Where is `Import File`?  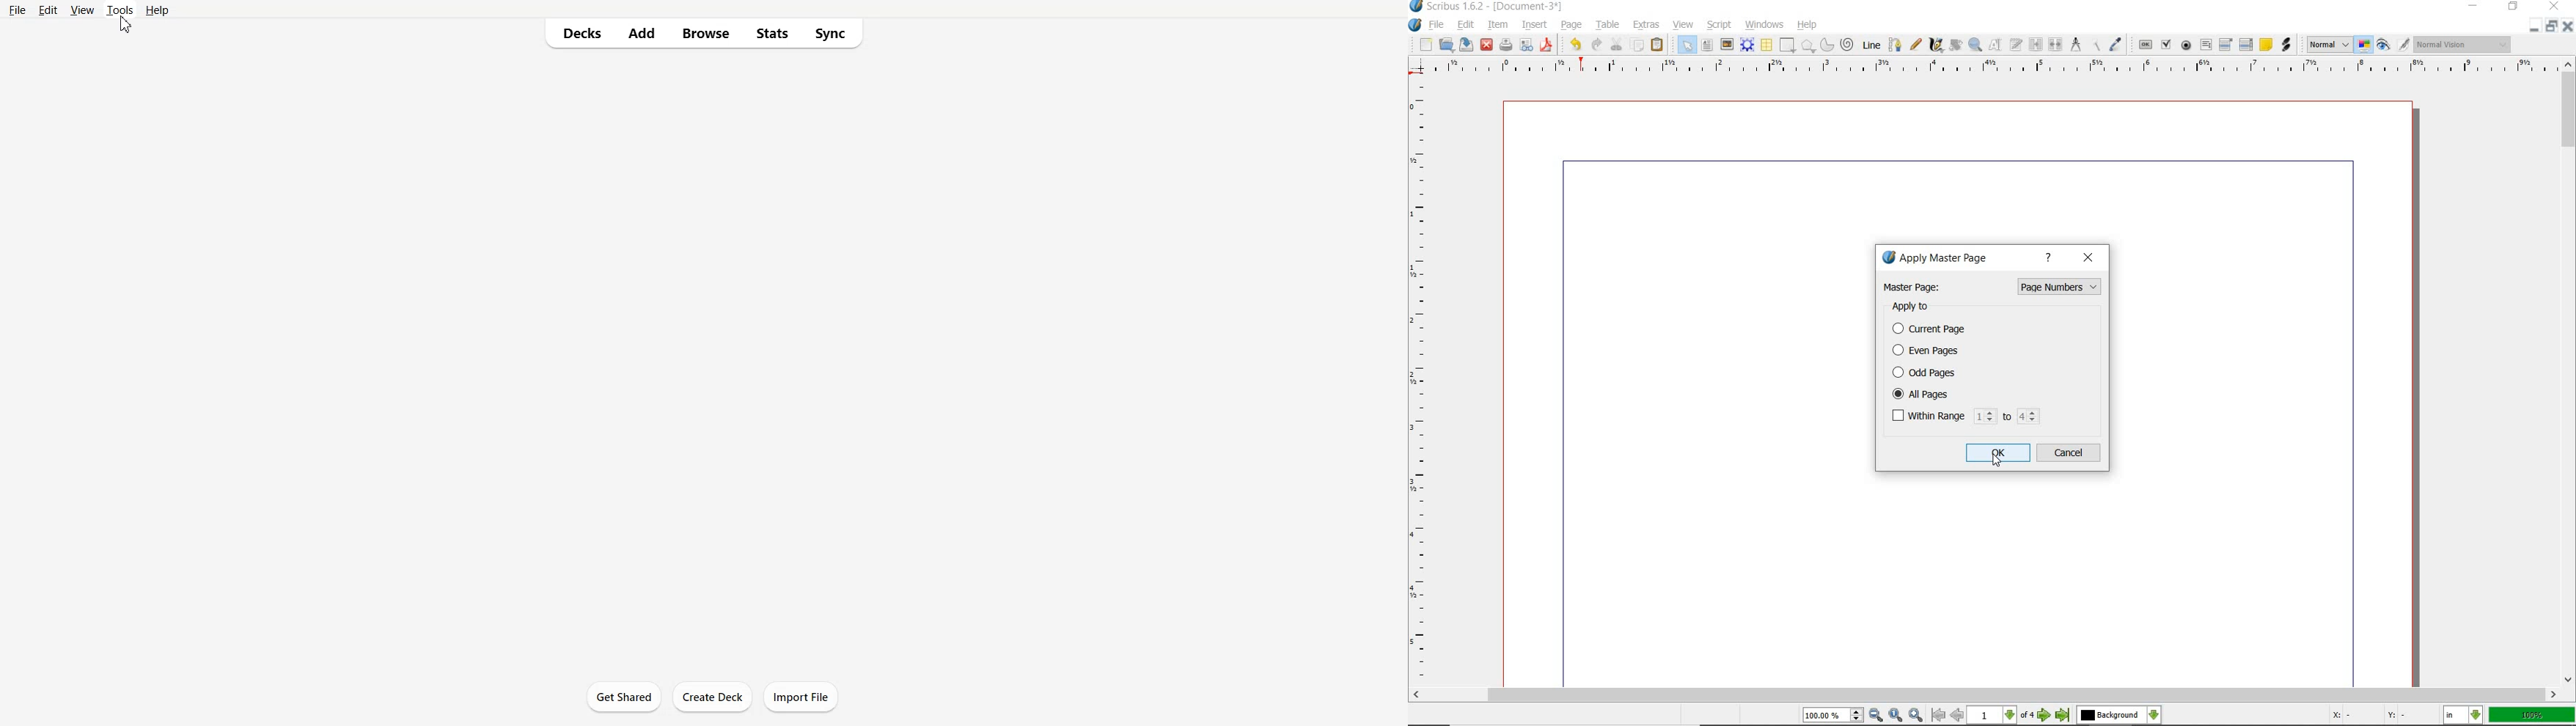 Import File is located at coordinates (801, 697).